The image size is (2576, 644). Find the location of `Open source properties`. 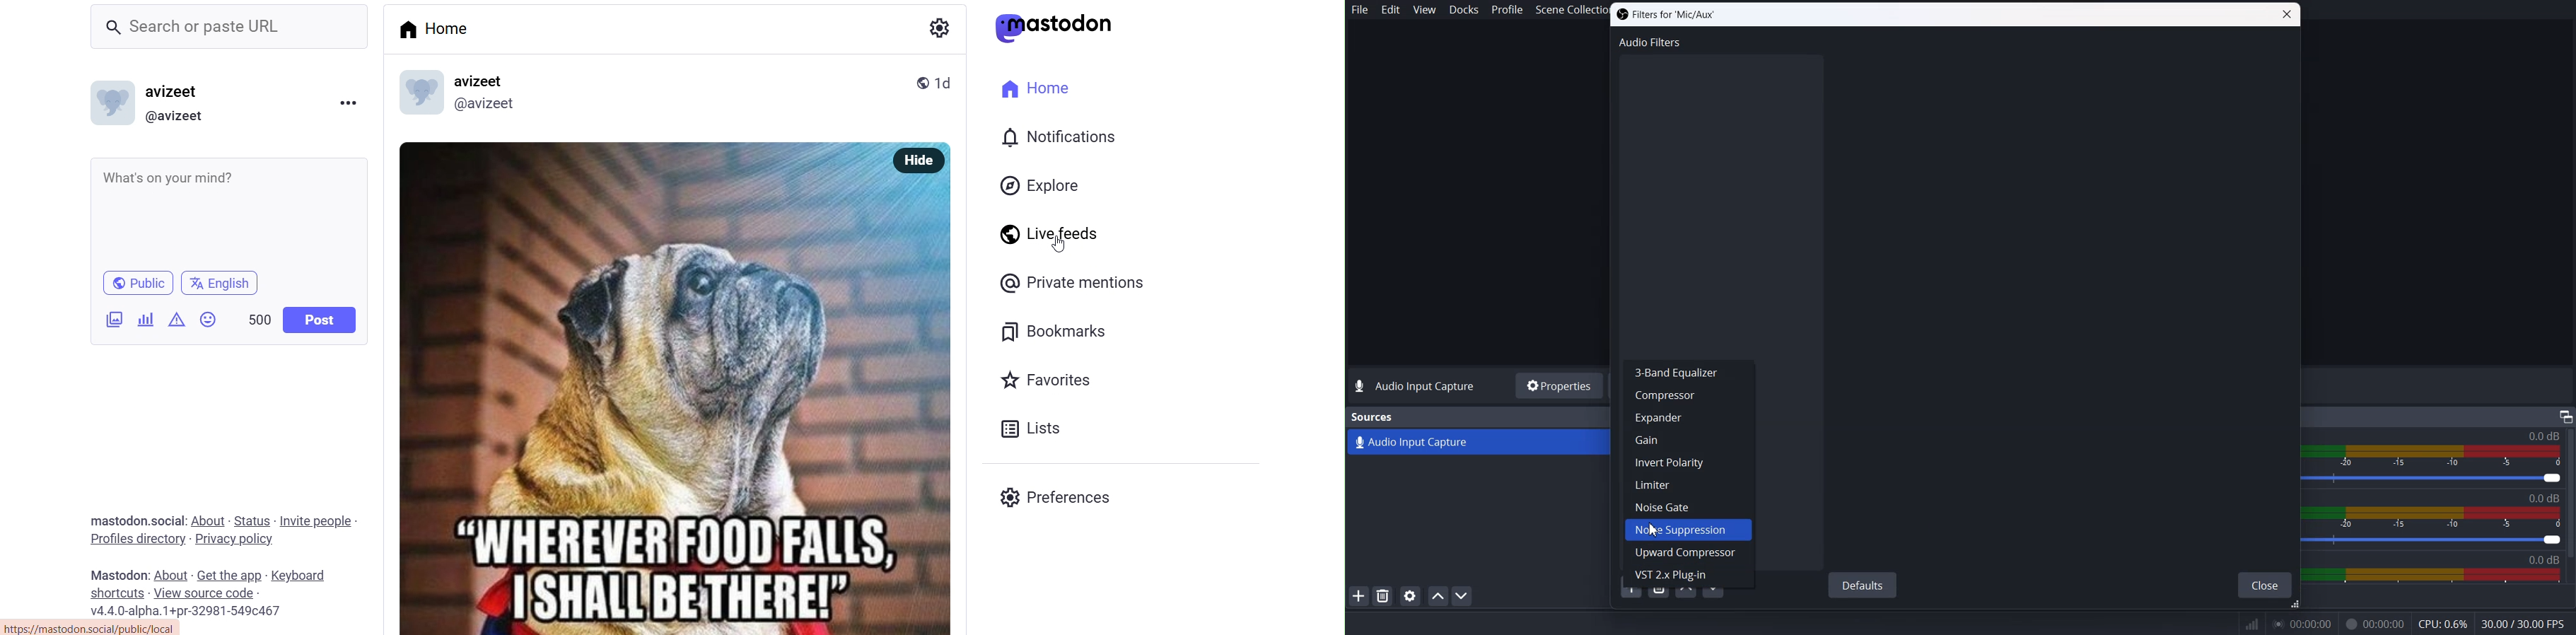

Open source properties is located at coordinates (1409, 596).